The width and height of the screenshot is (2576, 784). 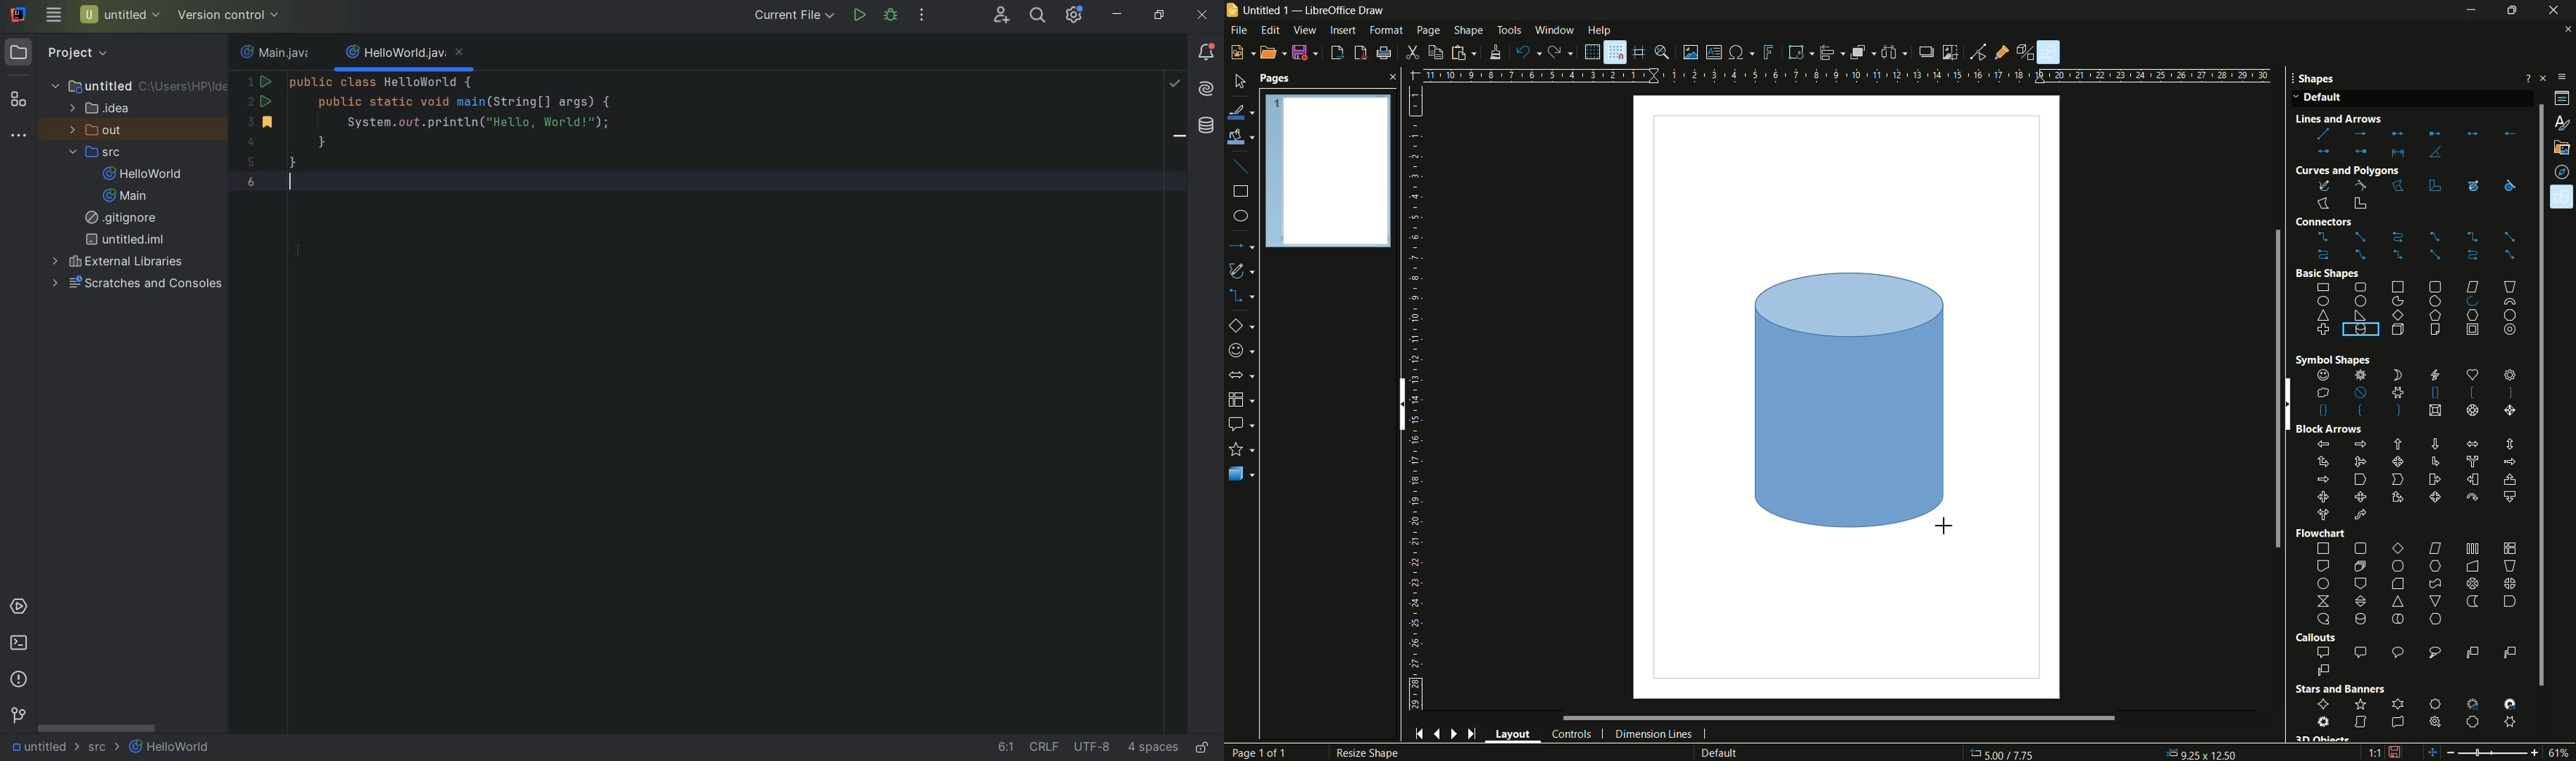 What do you see at coordinates (2322, 738) in the screenshot?
I see `3D Object` at bounding box center [2322, 738].